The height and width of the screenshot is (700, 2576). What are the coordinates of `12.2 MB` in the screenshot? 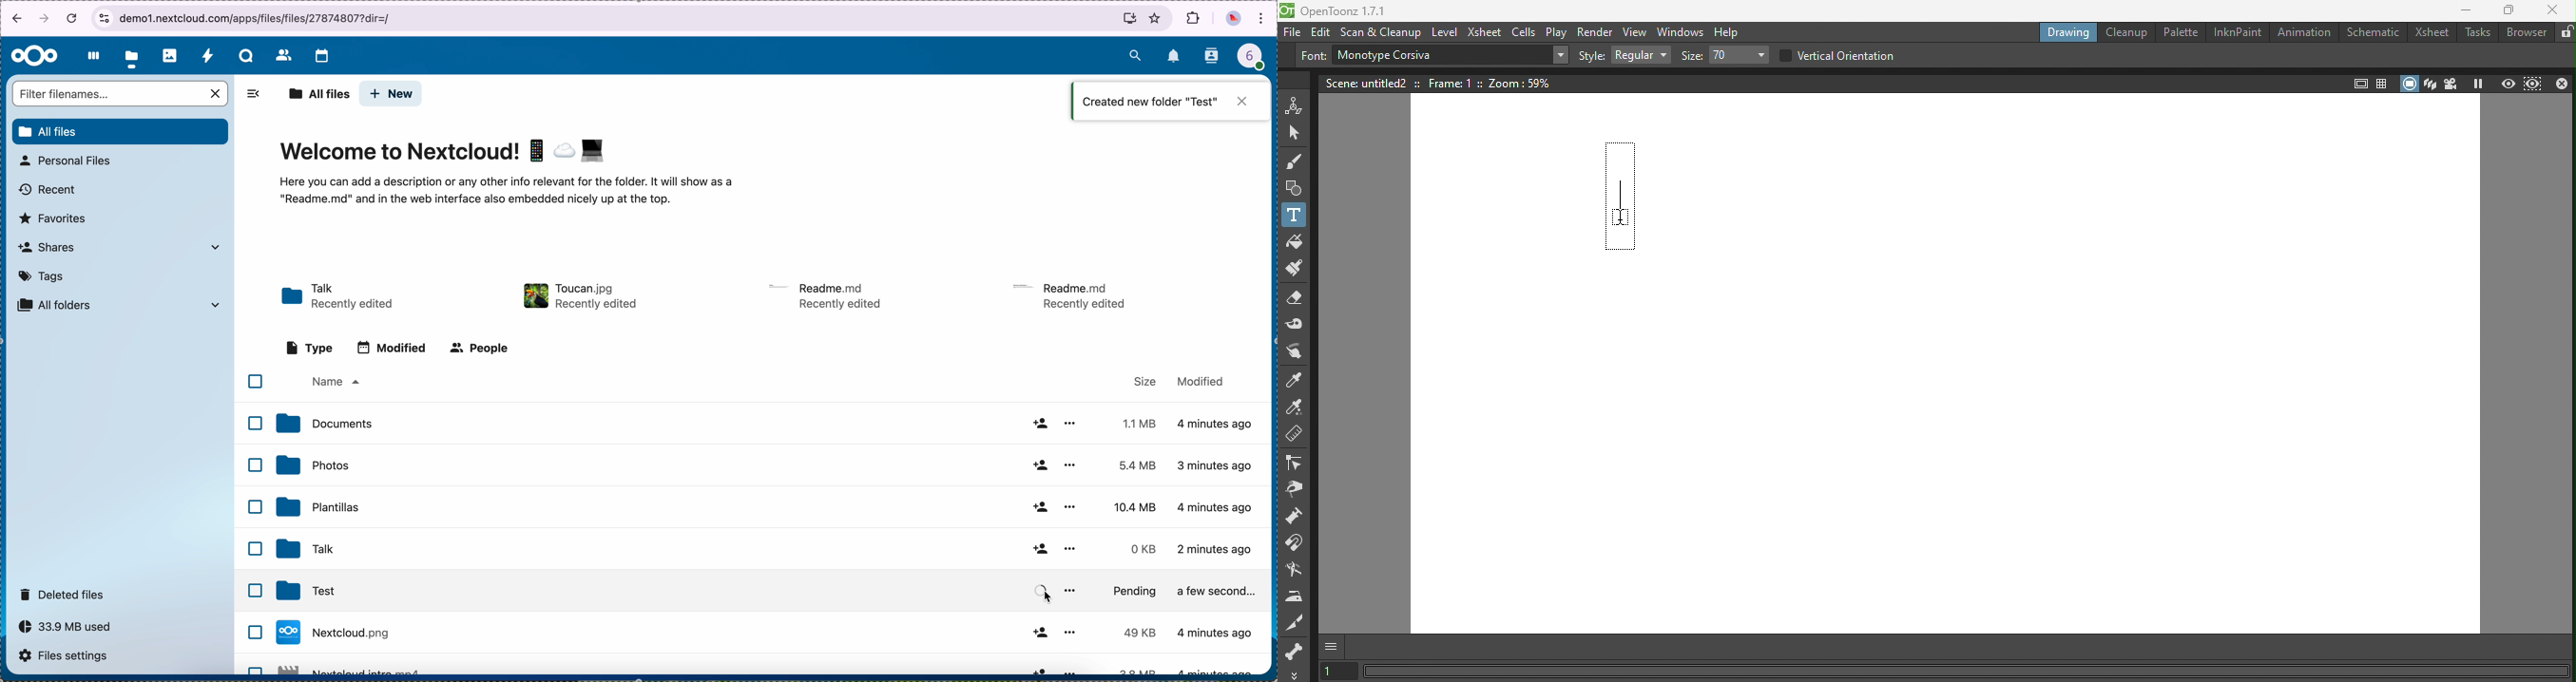 It's located at (1131, 669).